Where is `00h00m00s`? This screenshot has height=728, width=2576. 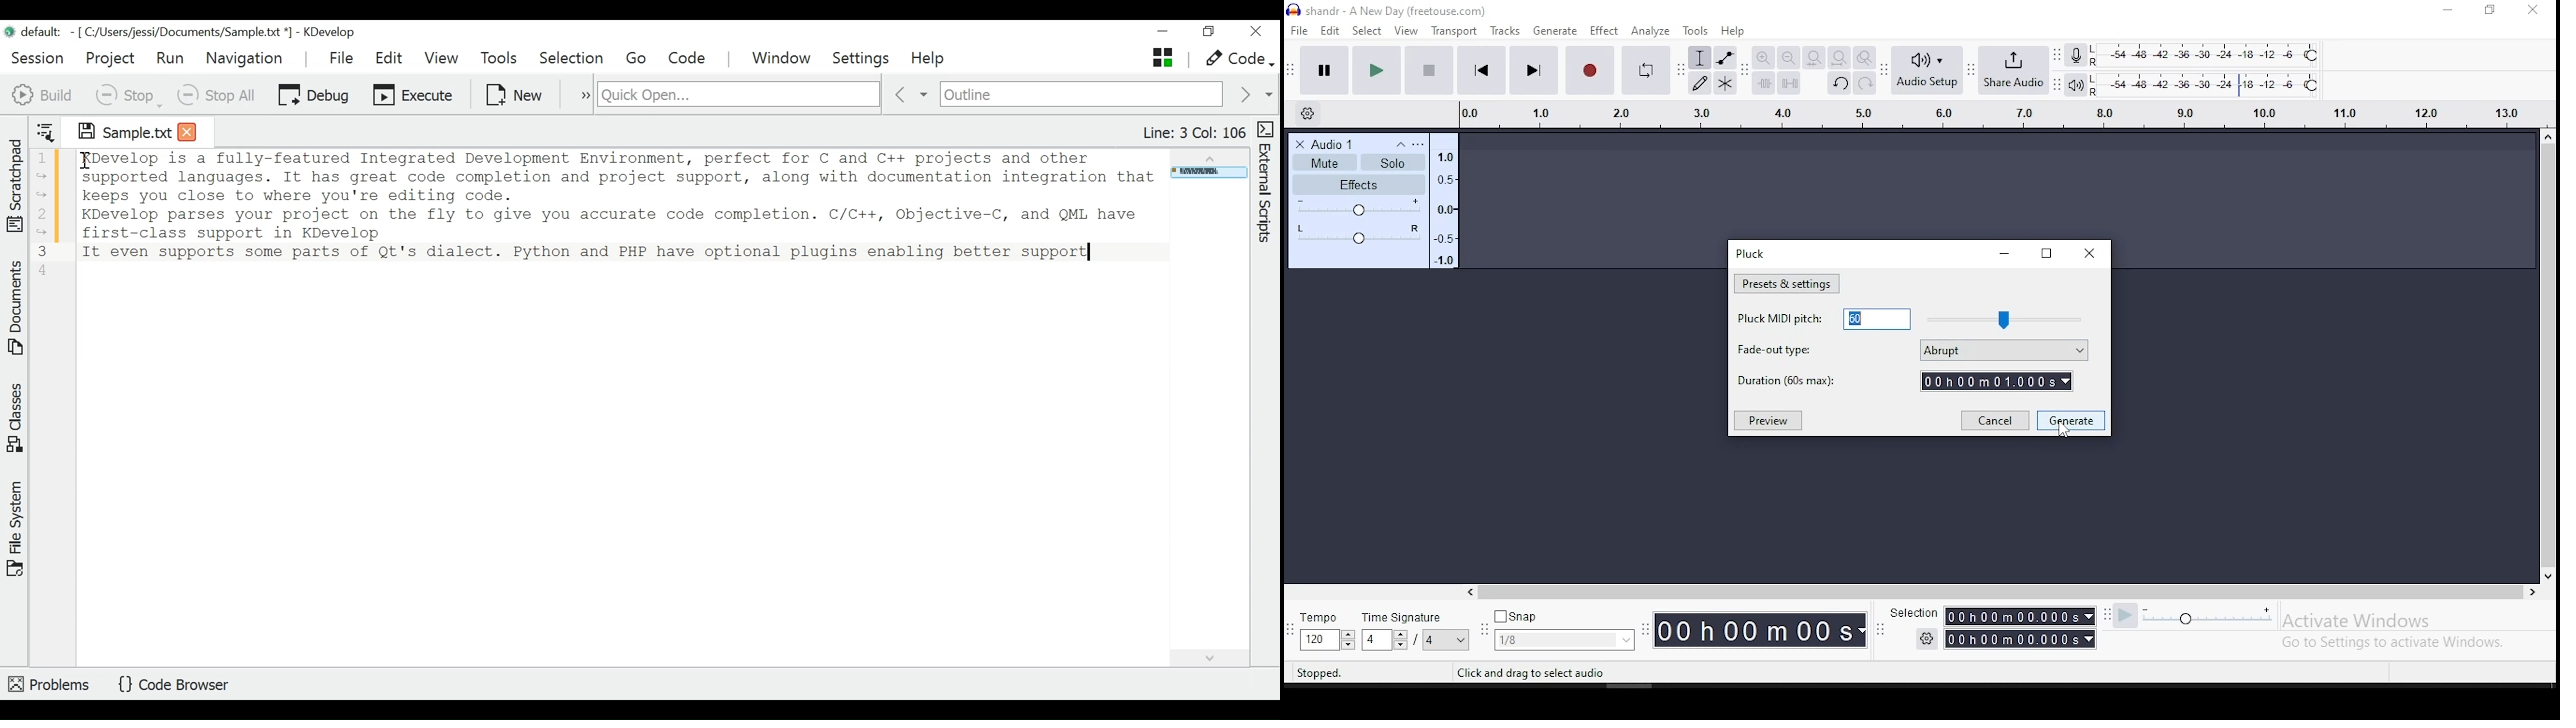
00h00m00s is located at coordinates (2019, 640).